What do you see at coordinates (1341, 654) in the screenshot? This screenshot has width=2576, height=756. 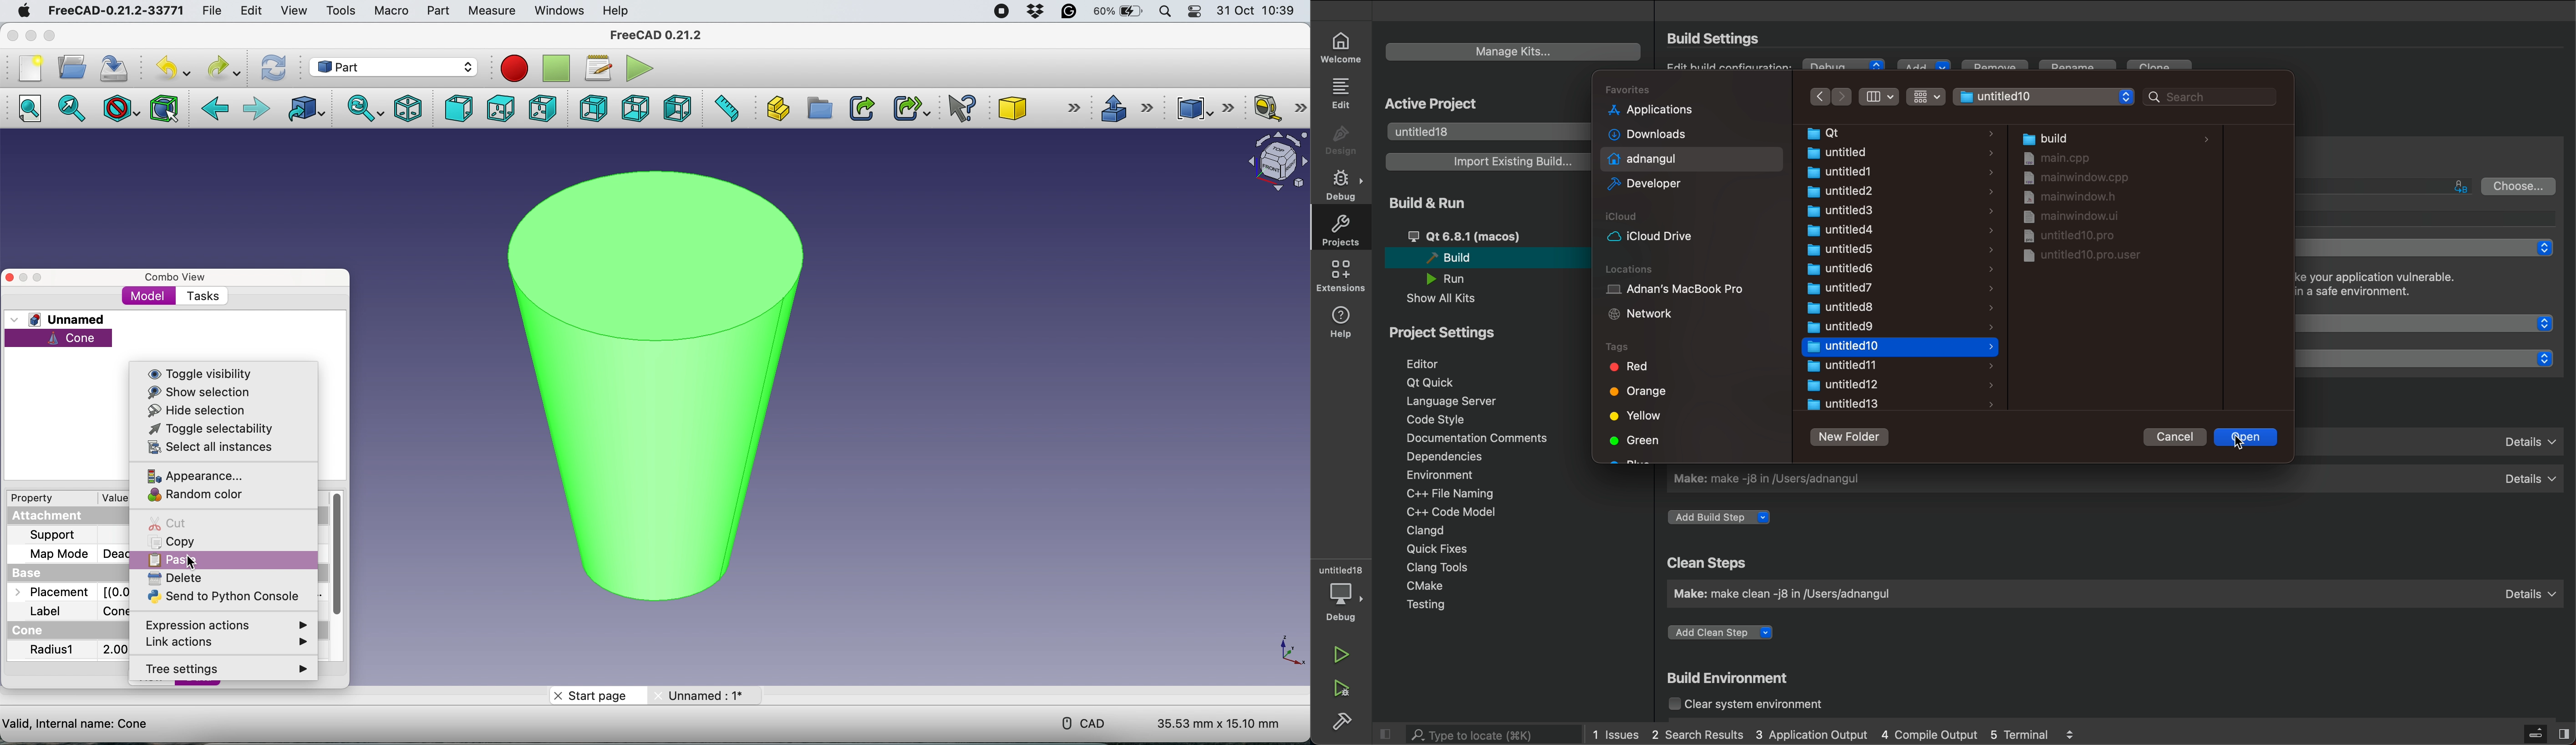 I see `run` at bounding box center [1341, 654].